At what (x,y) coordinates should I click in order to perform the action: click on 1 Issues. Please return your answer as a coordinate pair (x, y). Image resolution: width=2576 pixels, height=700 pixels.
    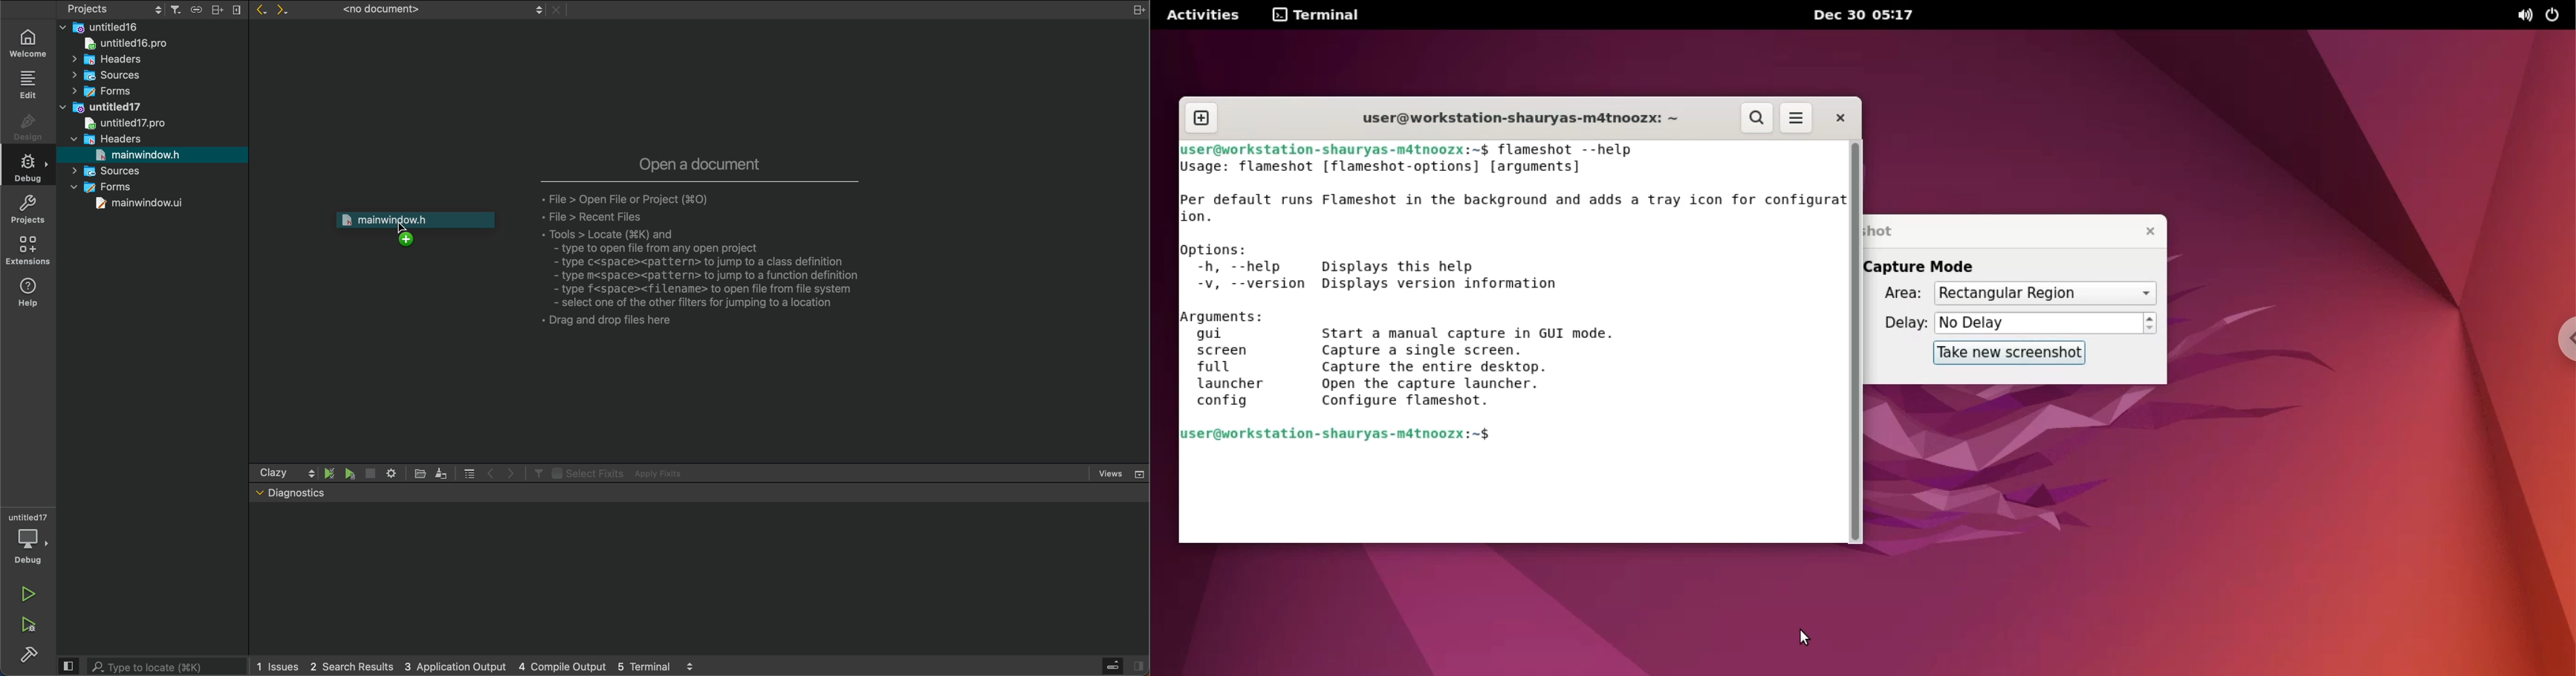
    Looking at the image, I should click on (275, 666).